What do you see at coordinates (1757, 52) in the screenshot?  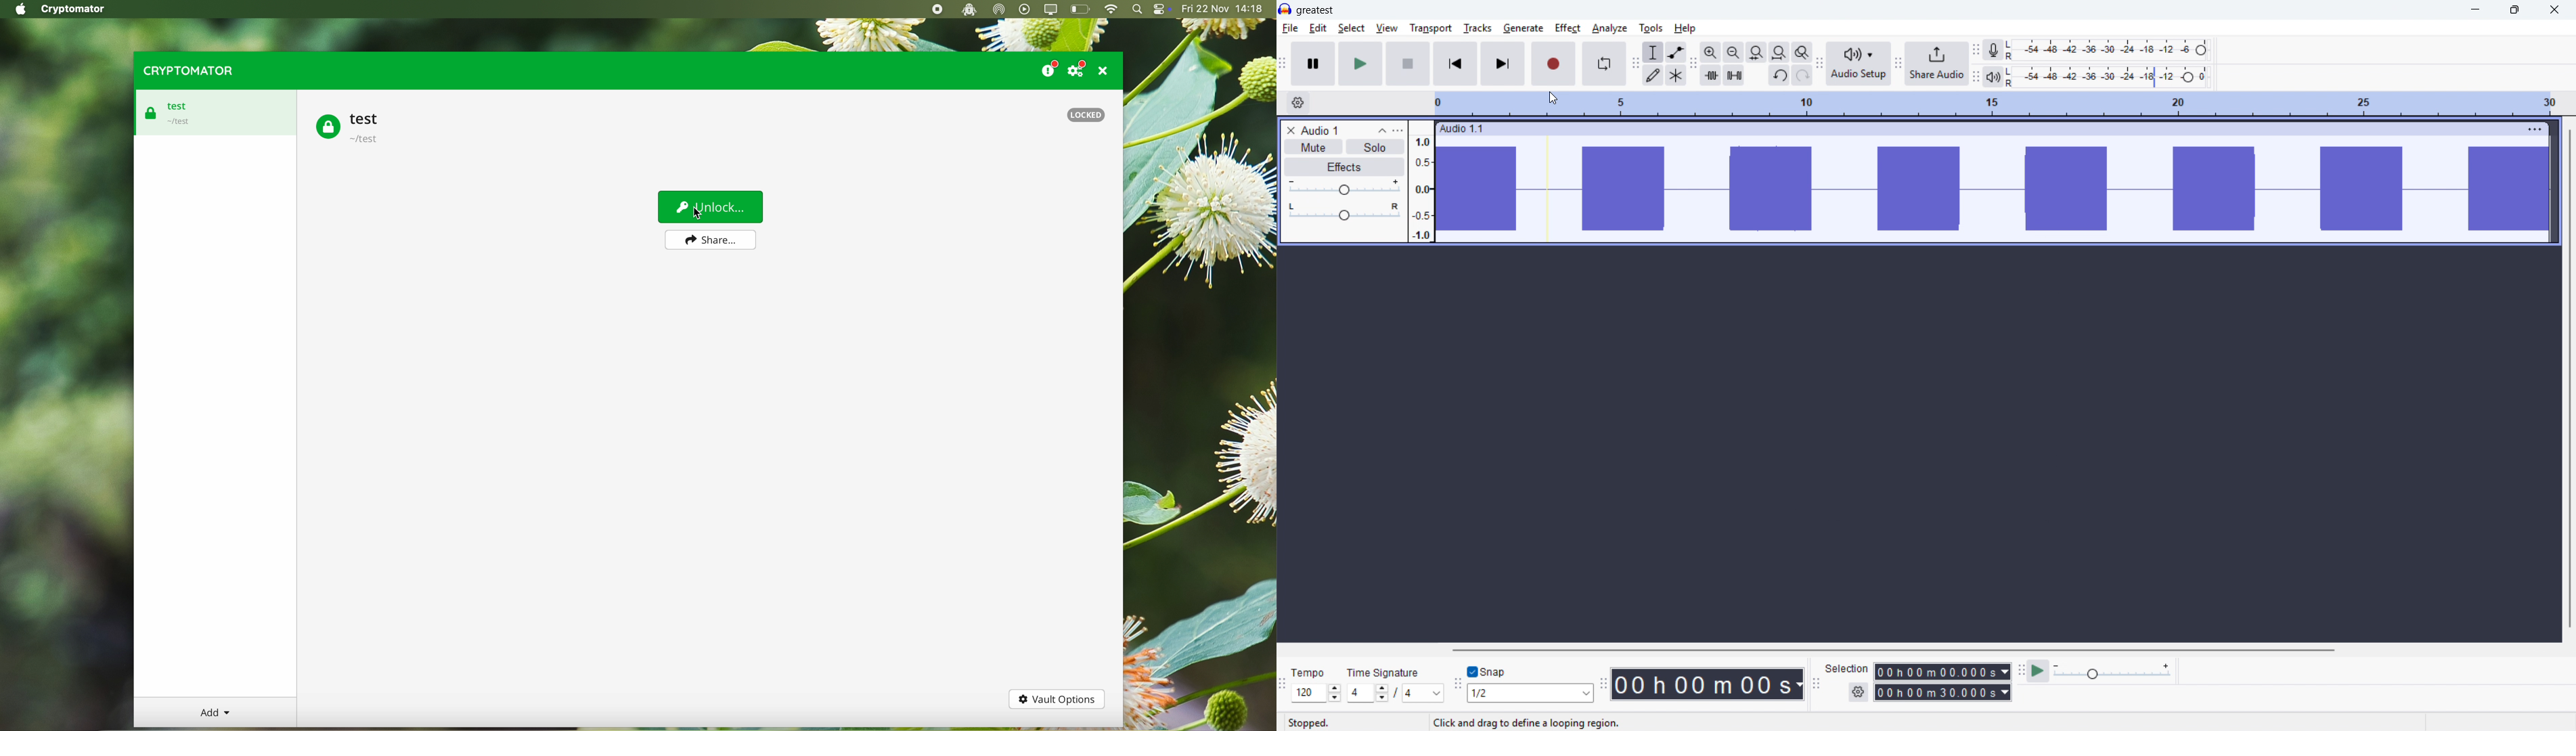 I see `fit selection to width` at bounding box center [1757, 52].